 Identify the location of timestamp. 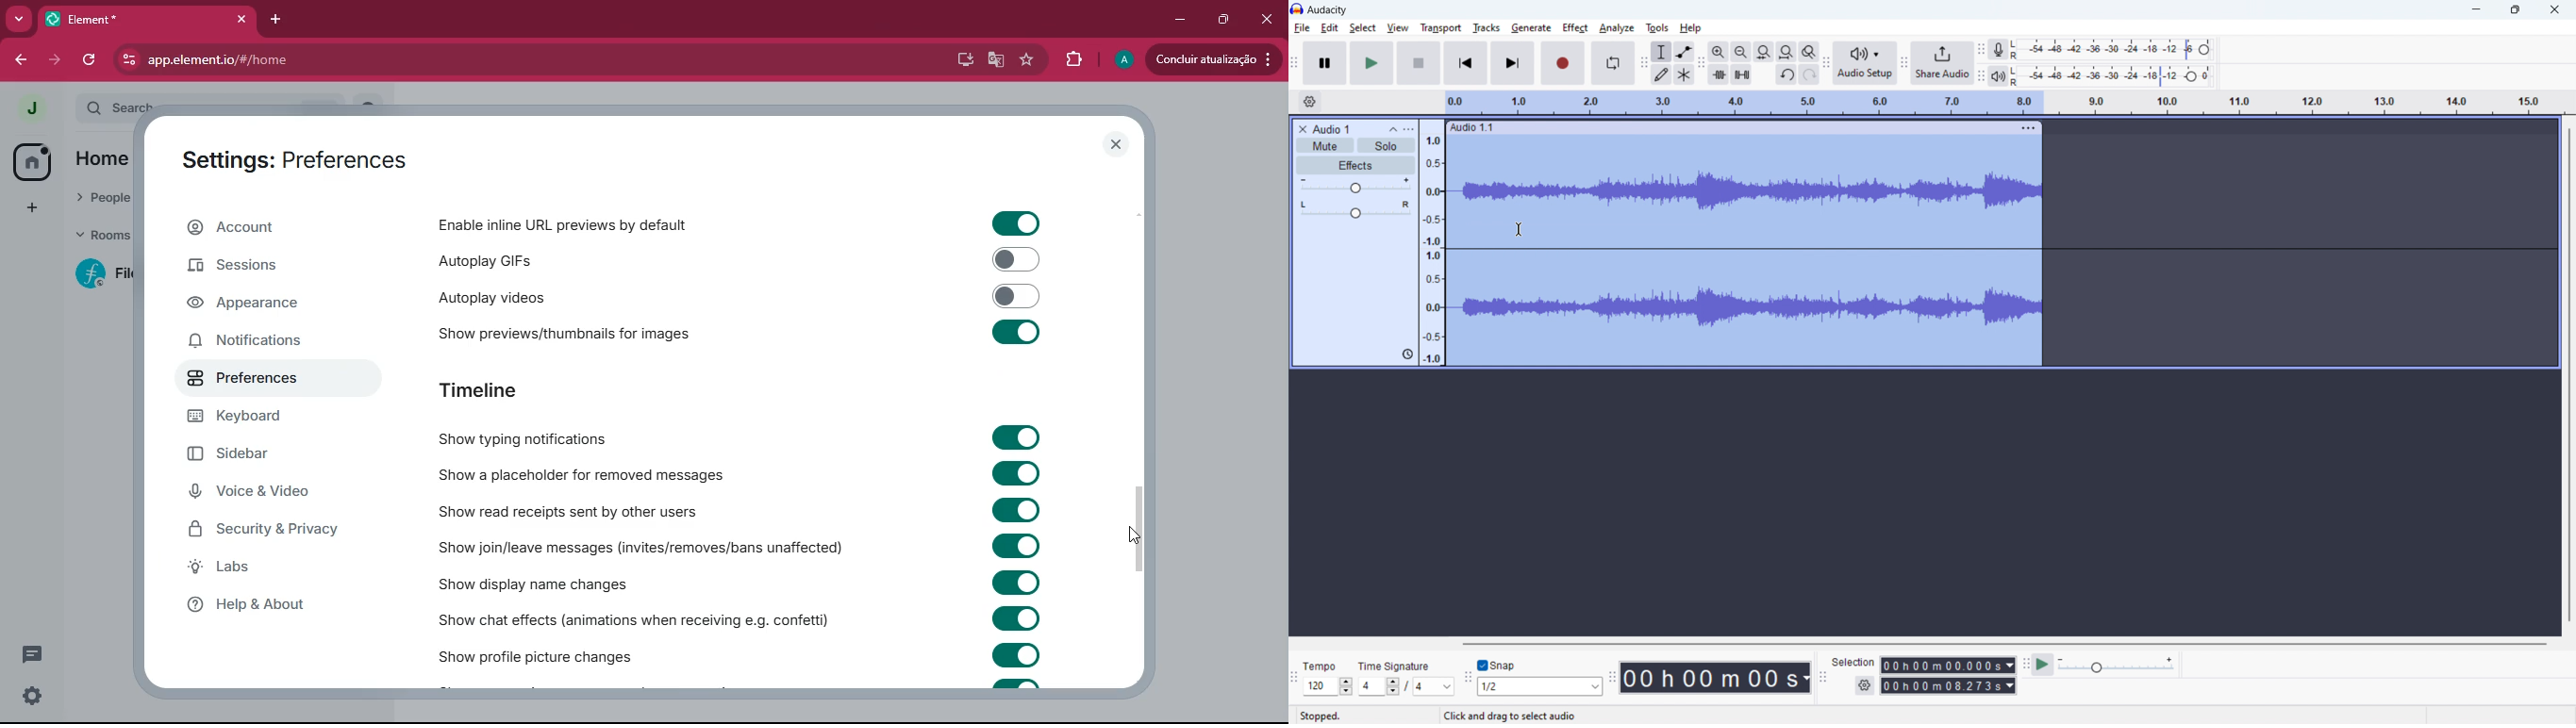
(1716, 678).